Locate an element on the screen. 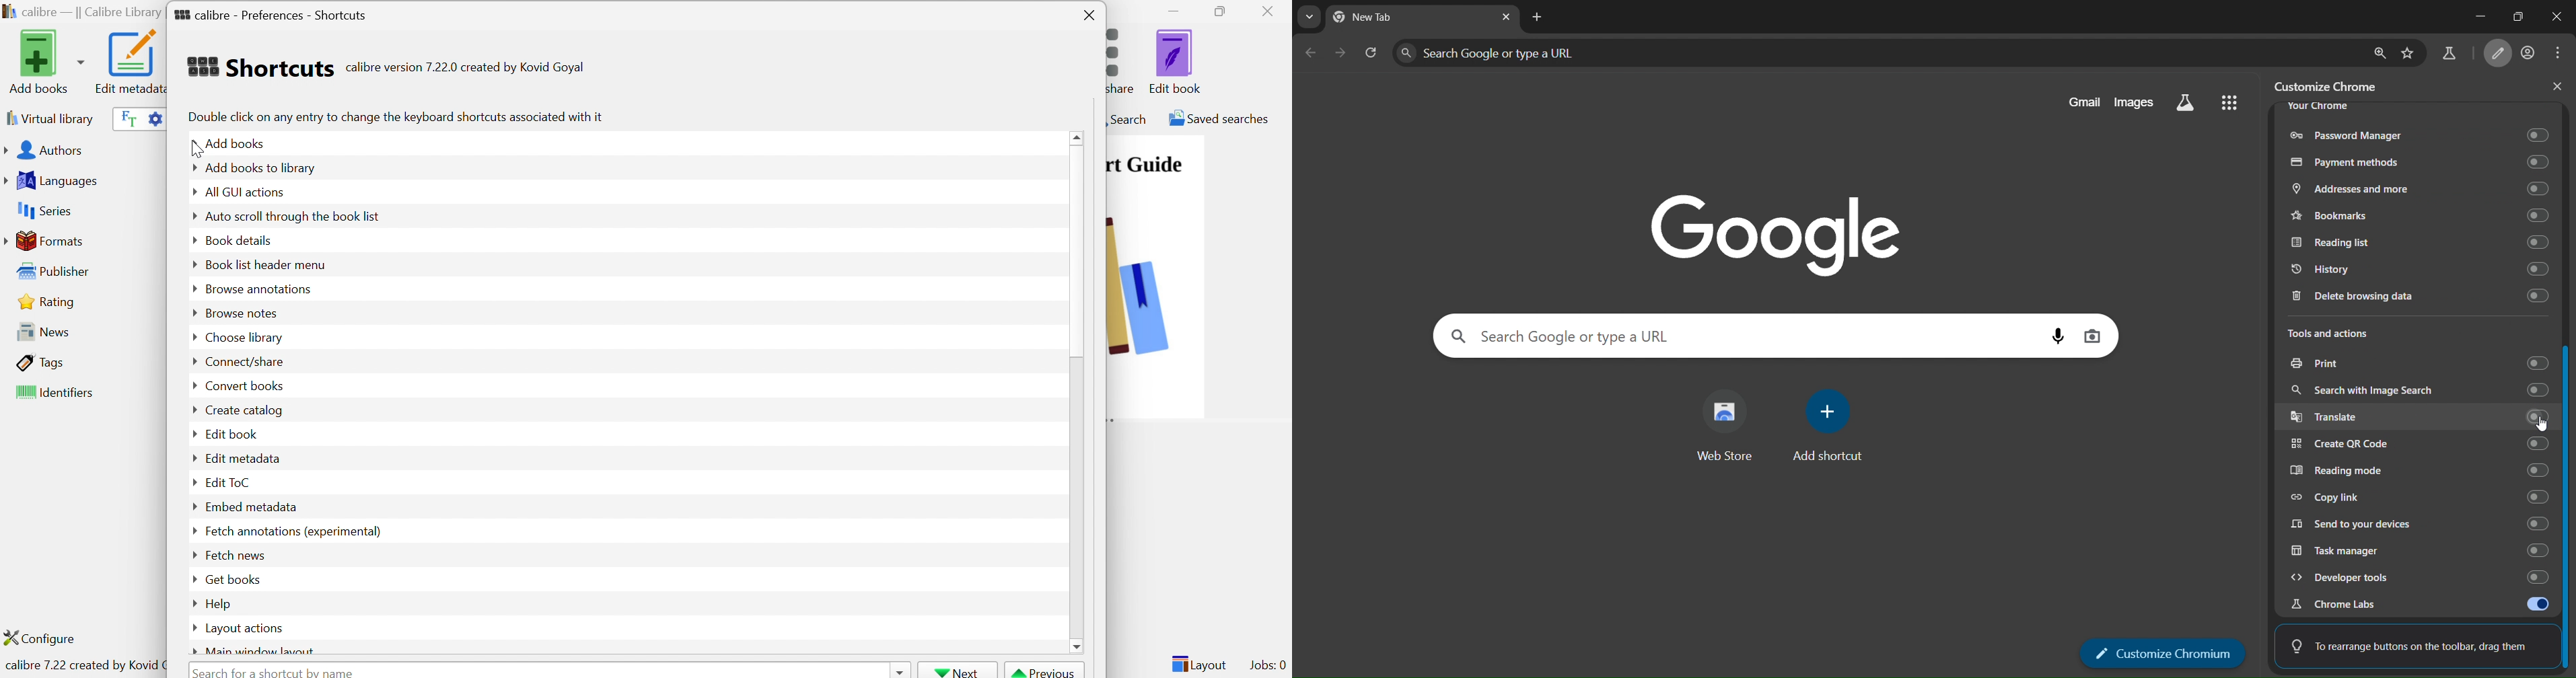 Image resolution: width=2576 pixels, height=700 pixels. print is located at coordinates (2419, 361).